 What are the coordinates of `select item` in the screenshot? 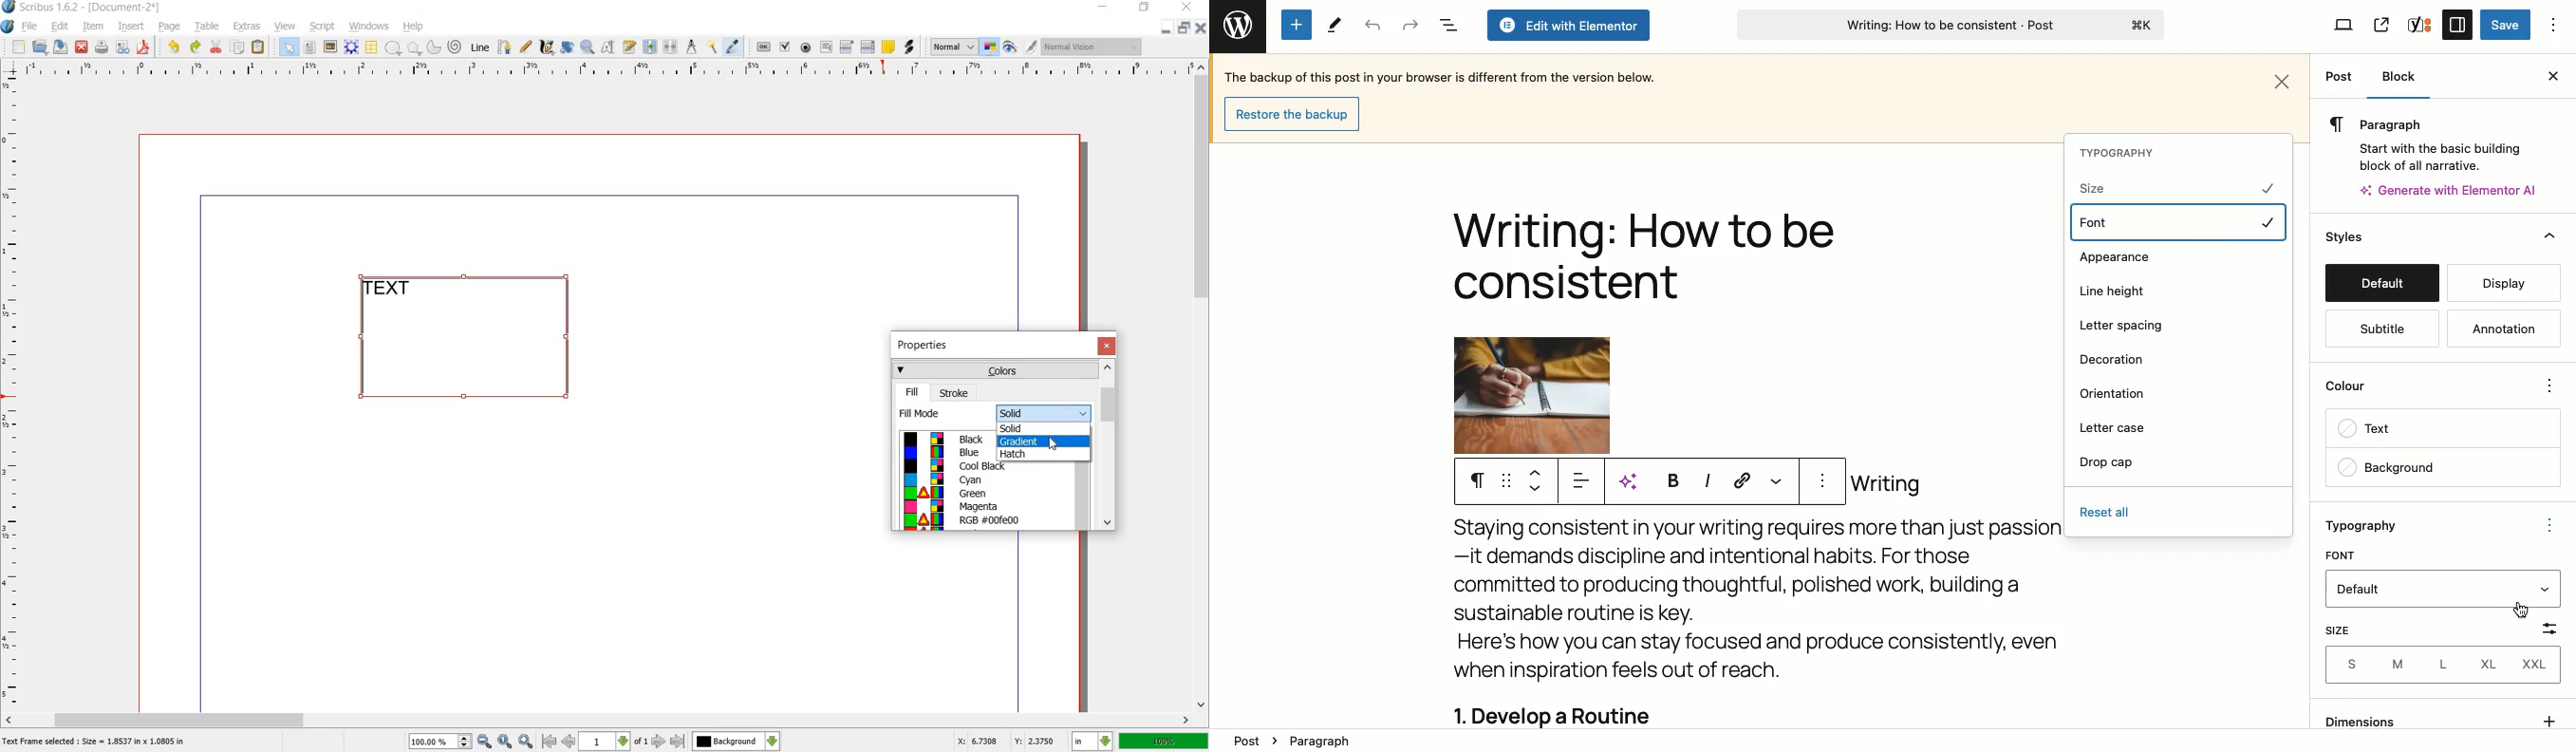 It's located at (289, 47).